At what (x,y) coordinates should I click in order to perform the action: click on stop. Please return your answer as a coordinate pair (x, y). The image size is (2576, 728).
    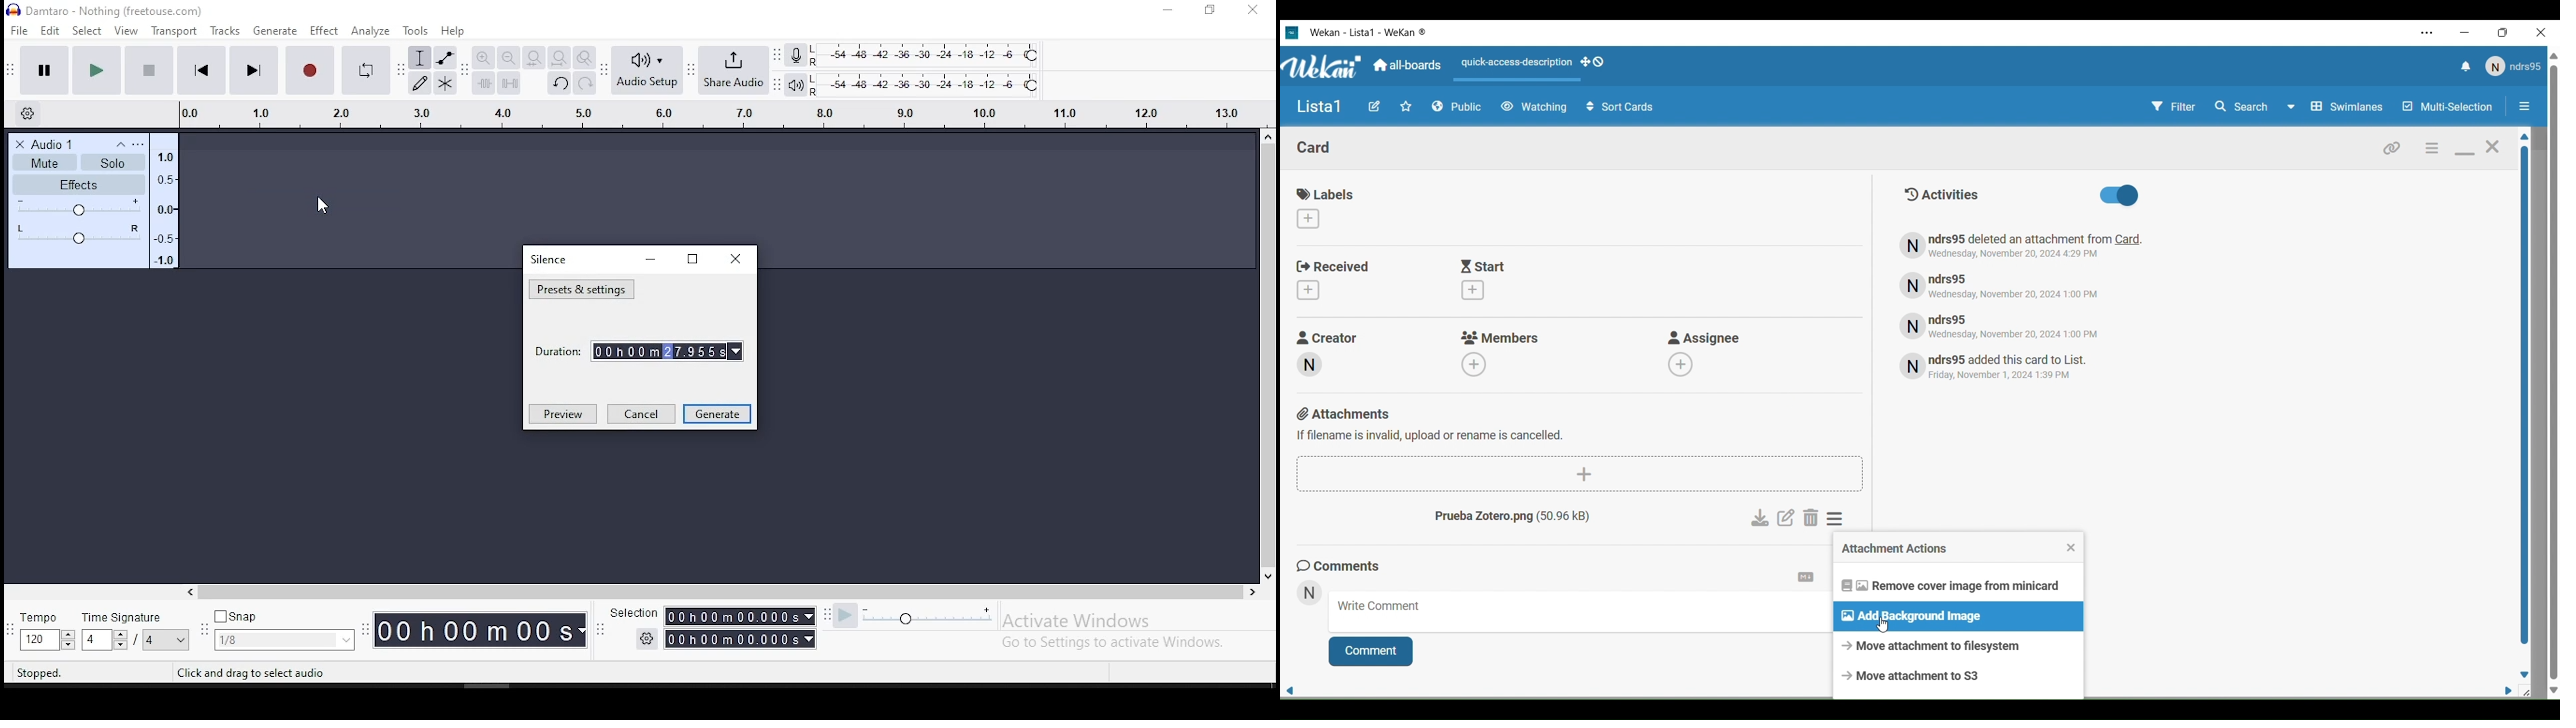
    Looking at the image, I should click on (150, 70).